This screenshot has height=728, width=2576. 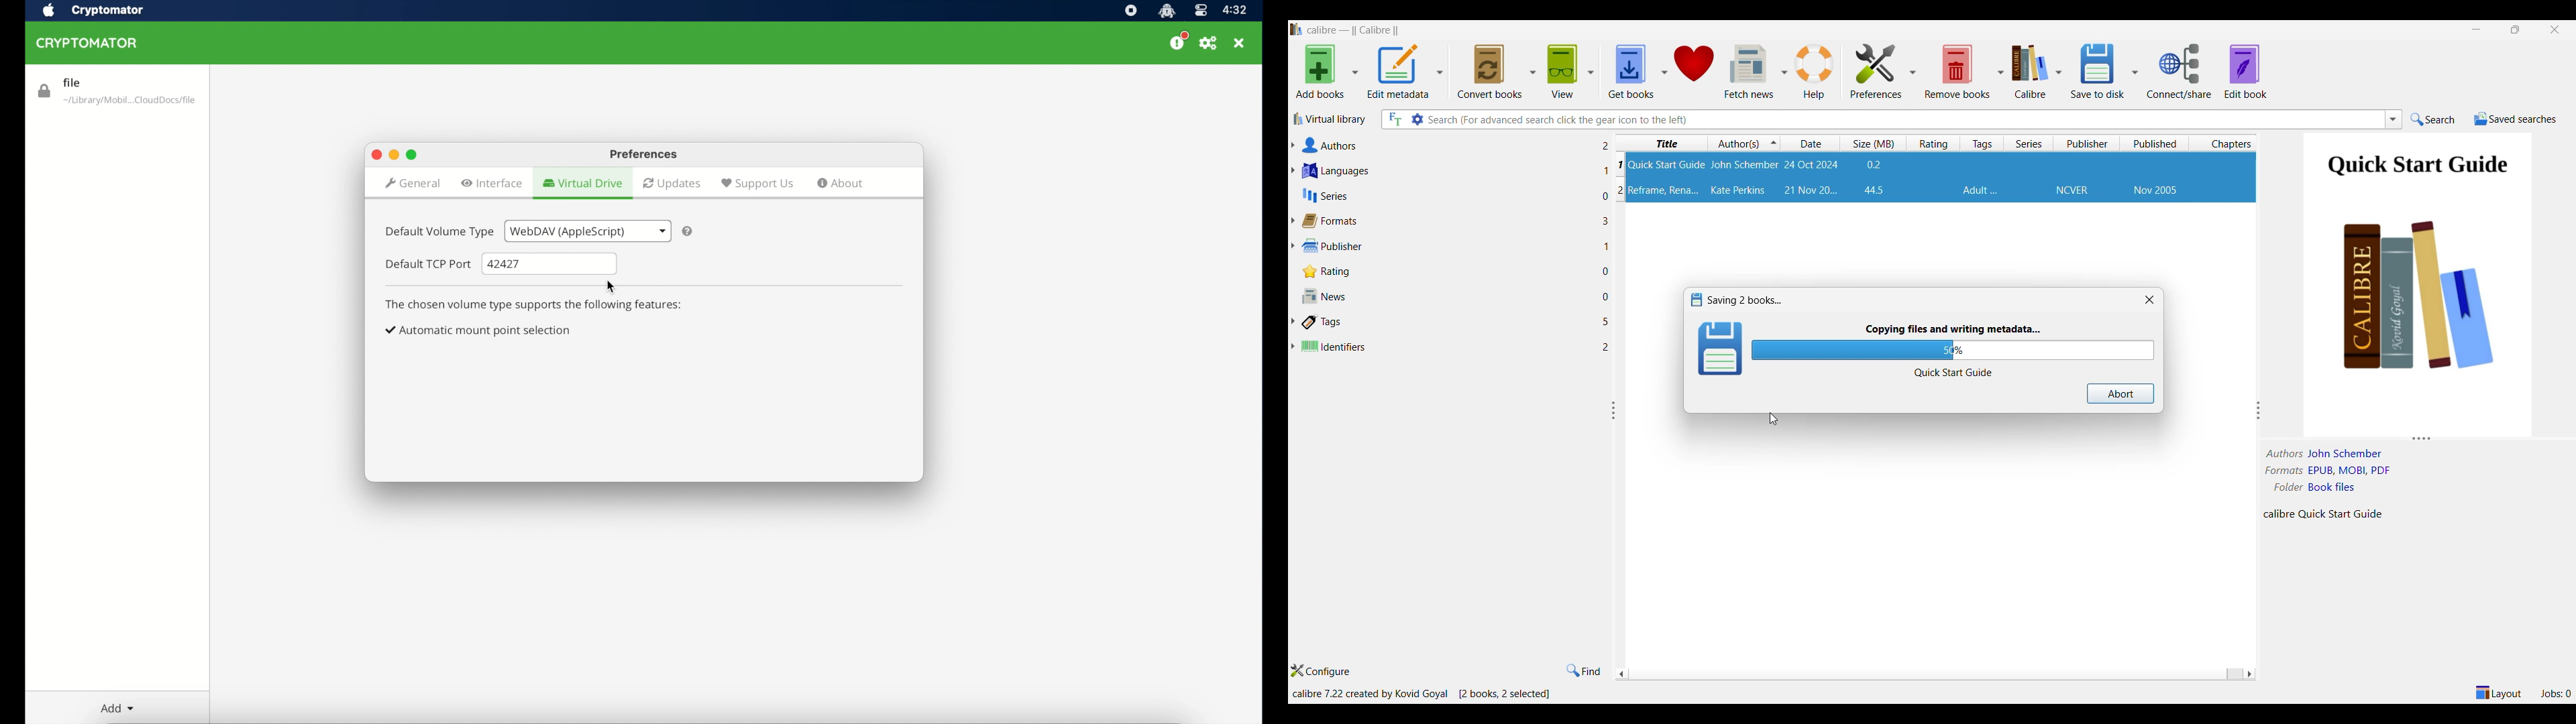 I want to click on Advanced search, so click(x=1417, y=119).